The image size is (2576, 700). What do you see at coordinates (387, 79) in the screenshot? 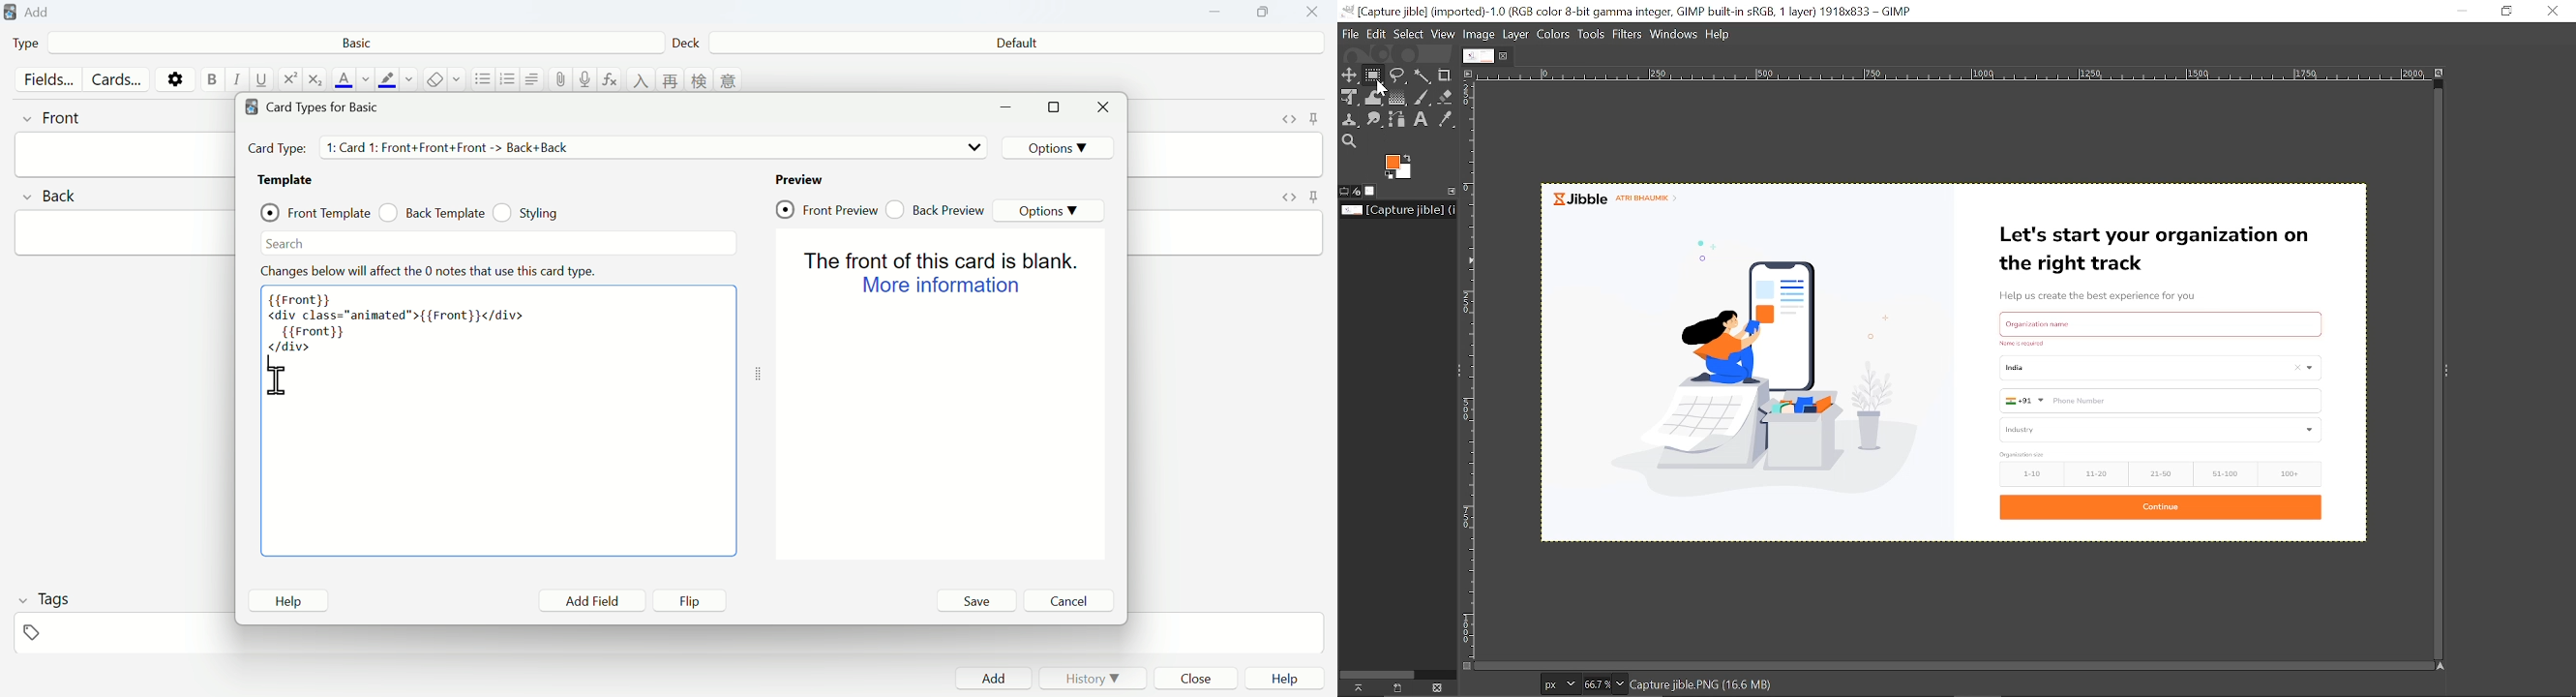
I see `text highlight color` at bounding box center [387, 79].